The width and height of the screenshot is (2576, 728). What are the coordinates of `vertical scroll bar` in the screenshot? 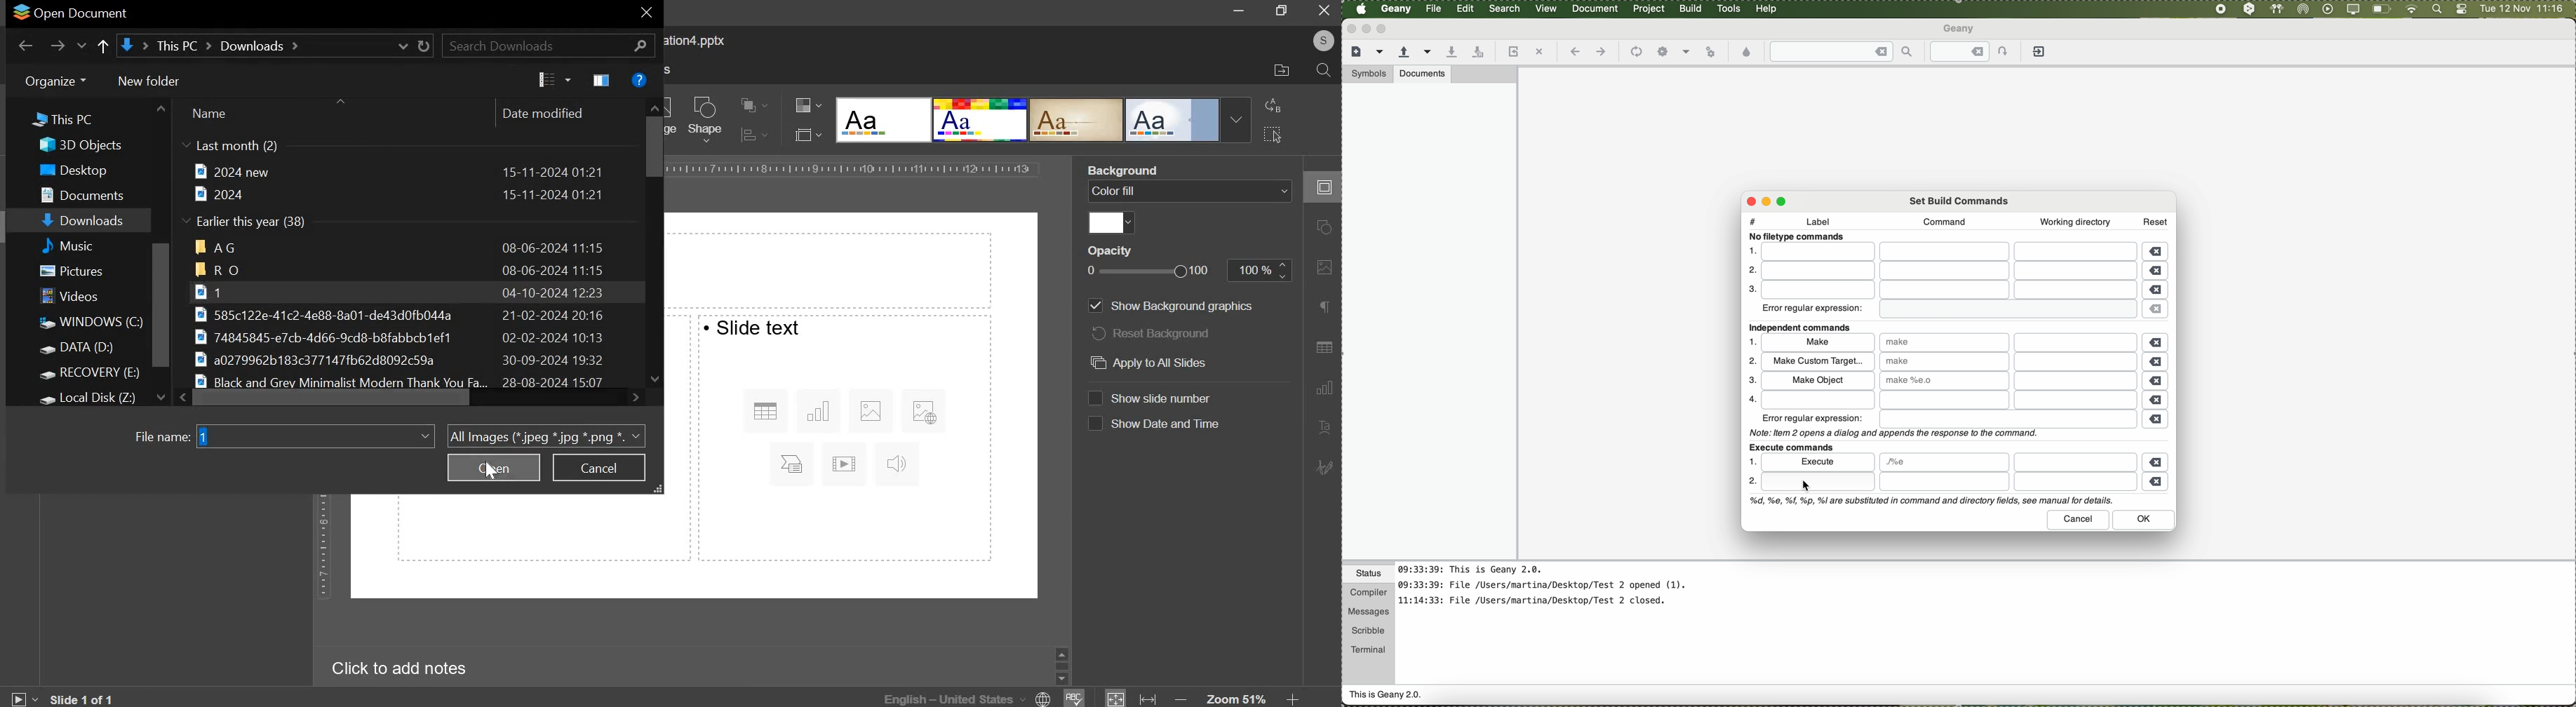 It's located at (161, 305).